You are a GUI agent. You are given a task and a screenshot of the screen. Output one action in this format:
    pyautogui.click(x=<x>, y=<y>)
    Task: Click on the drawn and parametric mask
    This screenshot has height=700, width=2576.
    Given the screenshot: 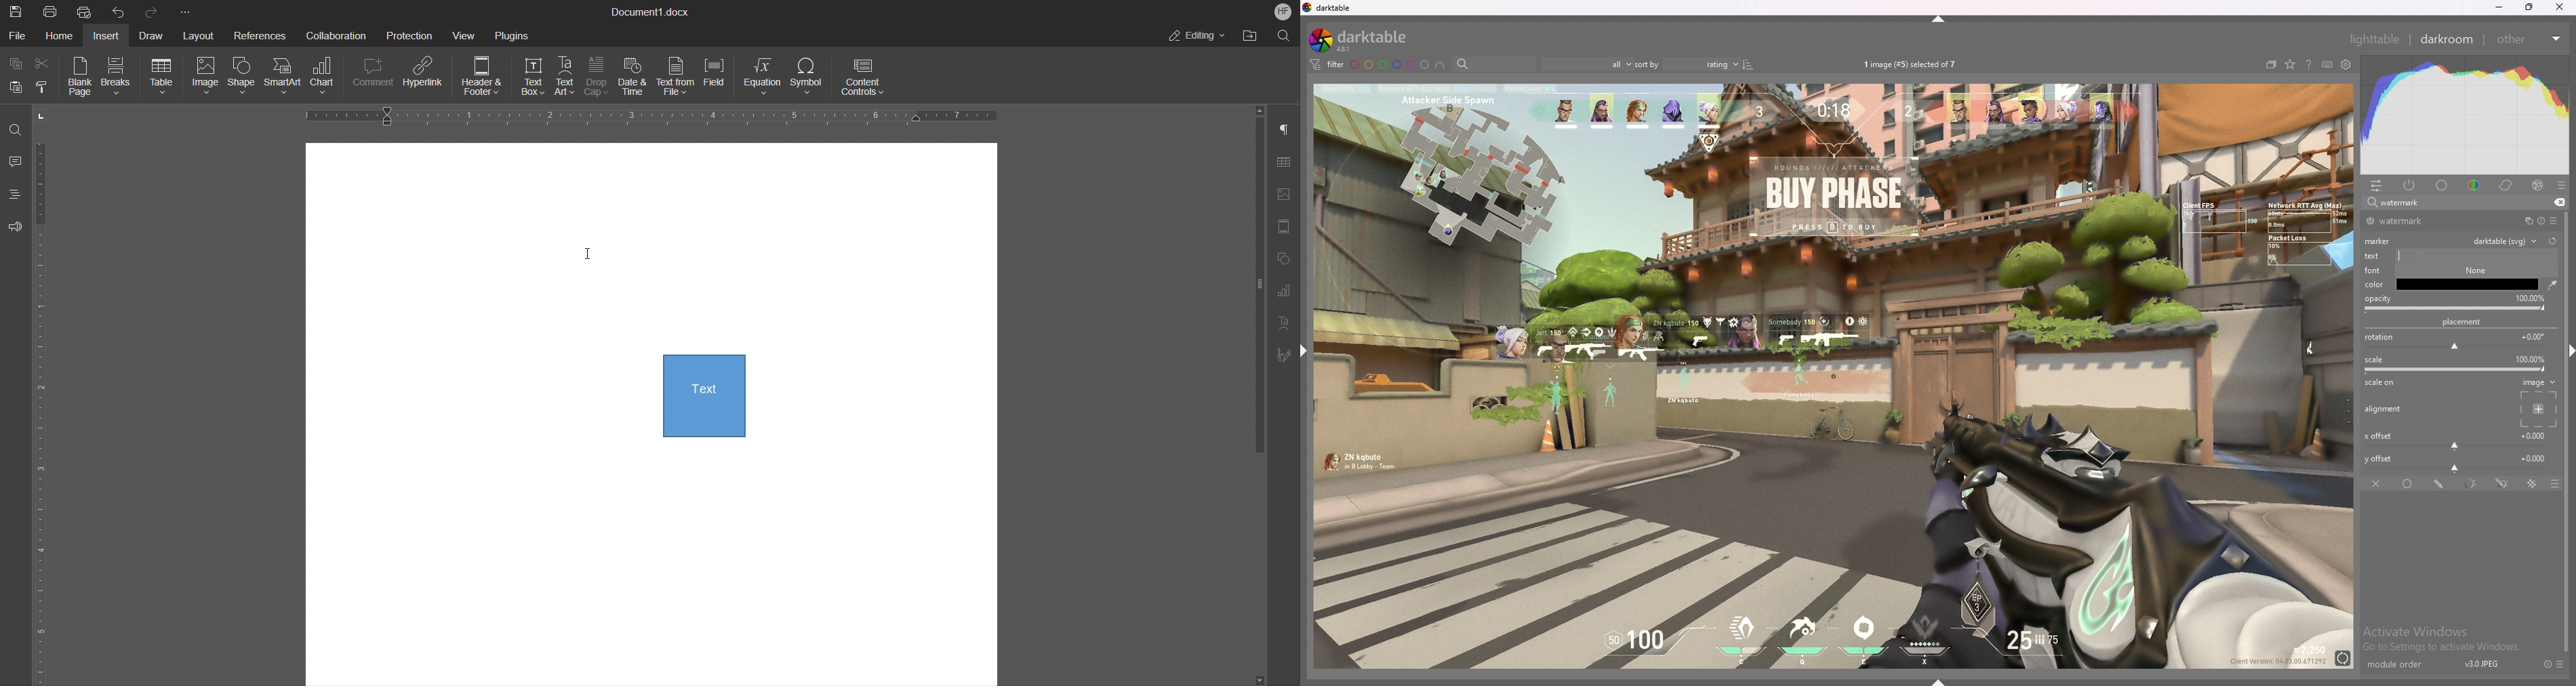 What is the action you would take?
    pyautogui.click(x=2503, y=483)
    